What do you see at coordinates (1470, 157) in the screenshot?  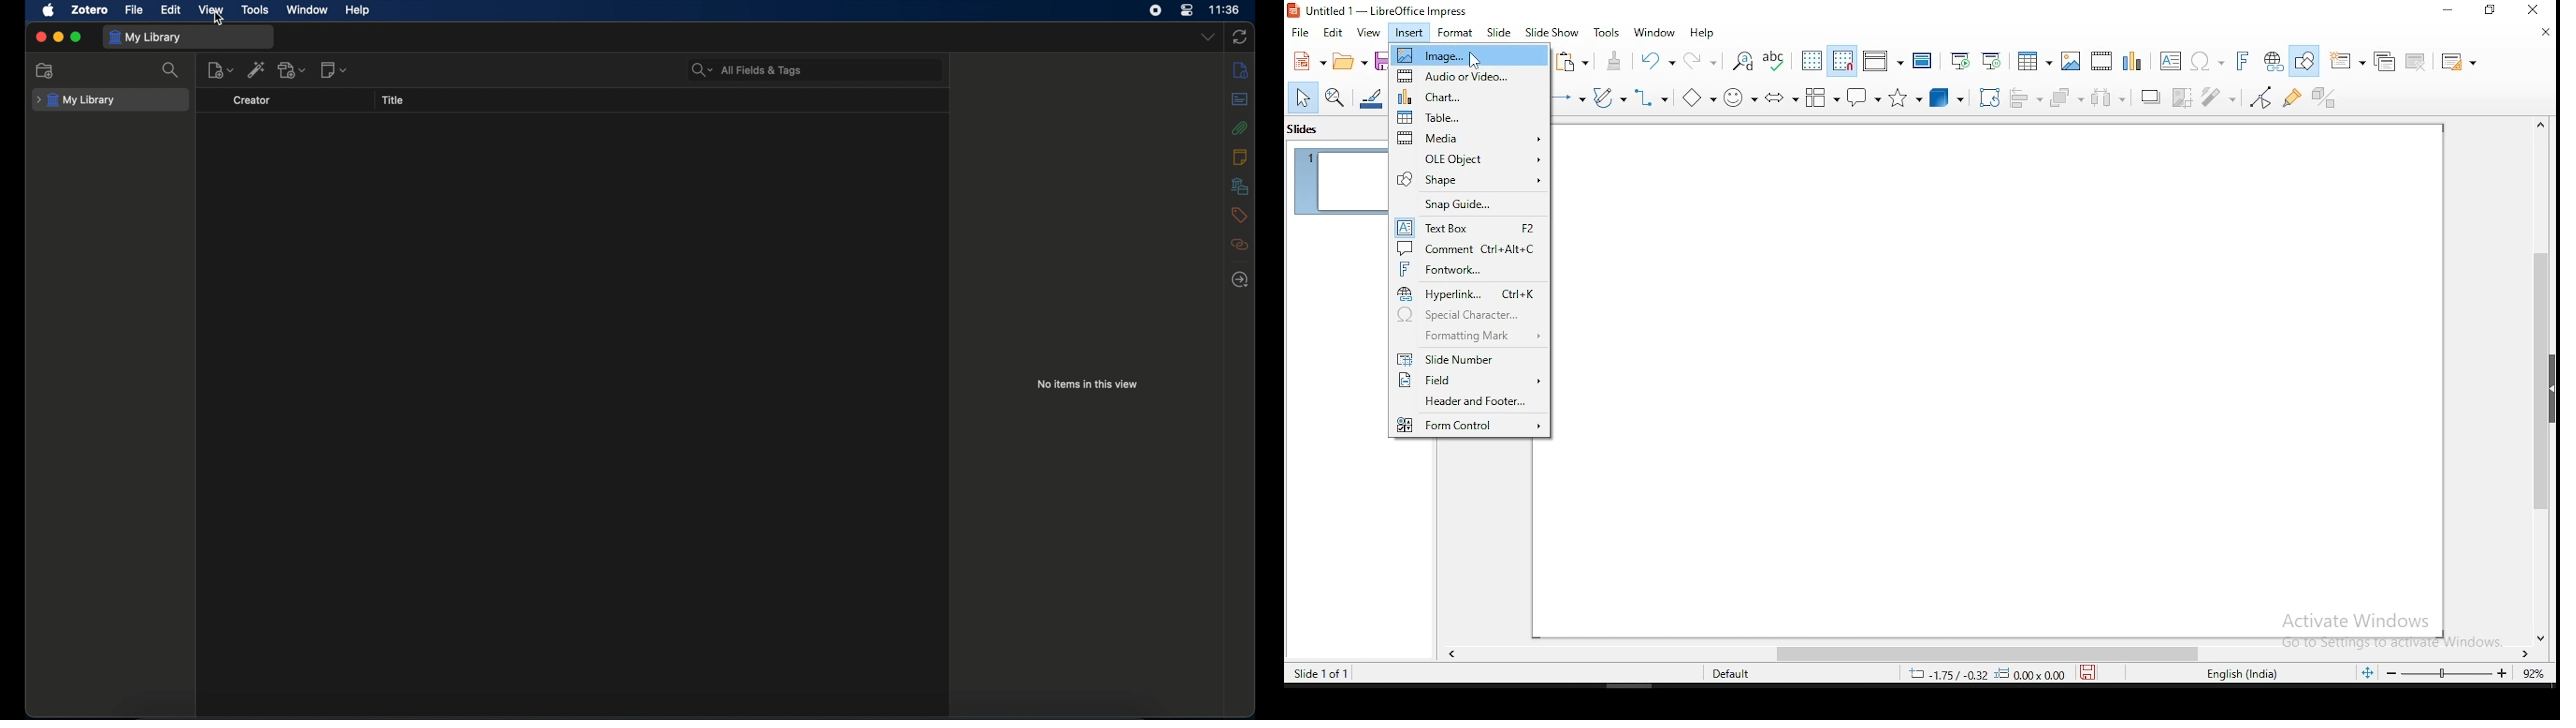 I see `OLE project` at bounding box center [1470, 157].